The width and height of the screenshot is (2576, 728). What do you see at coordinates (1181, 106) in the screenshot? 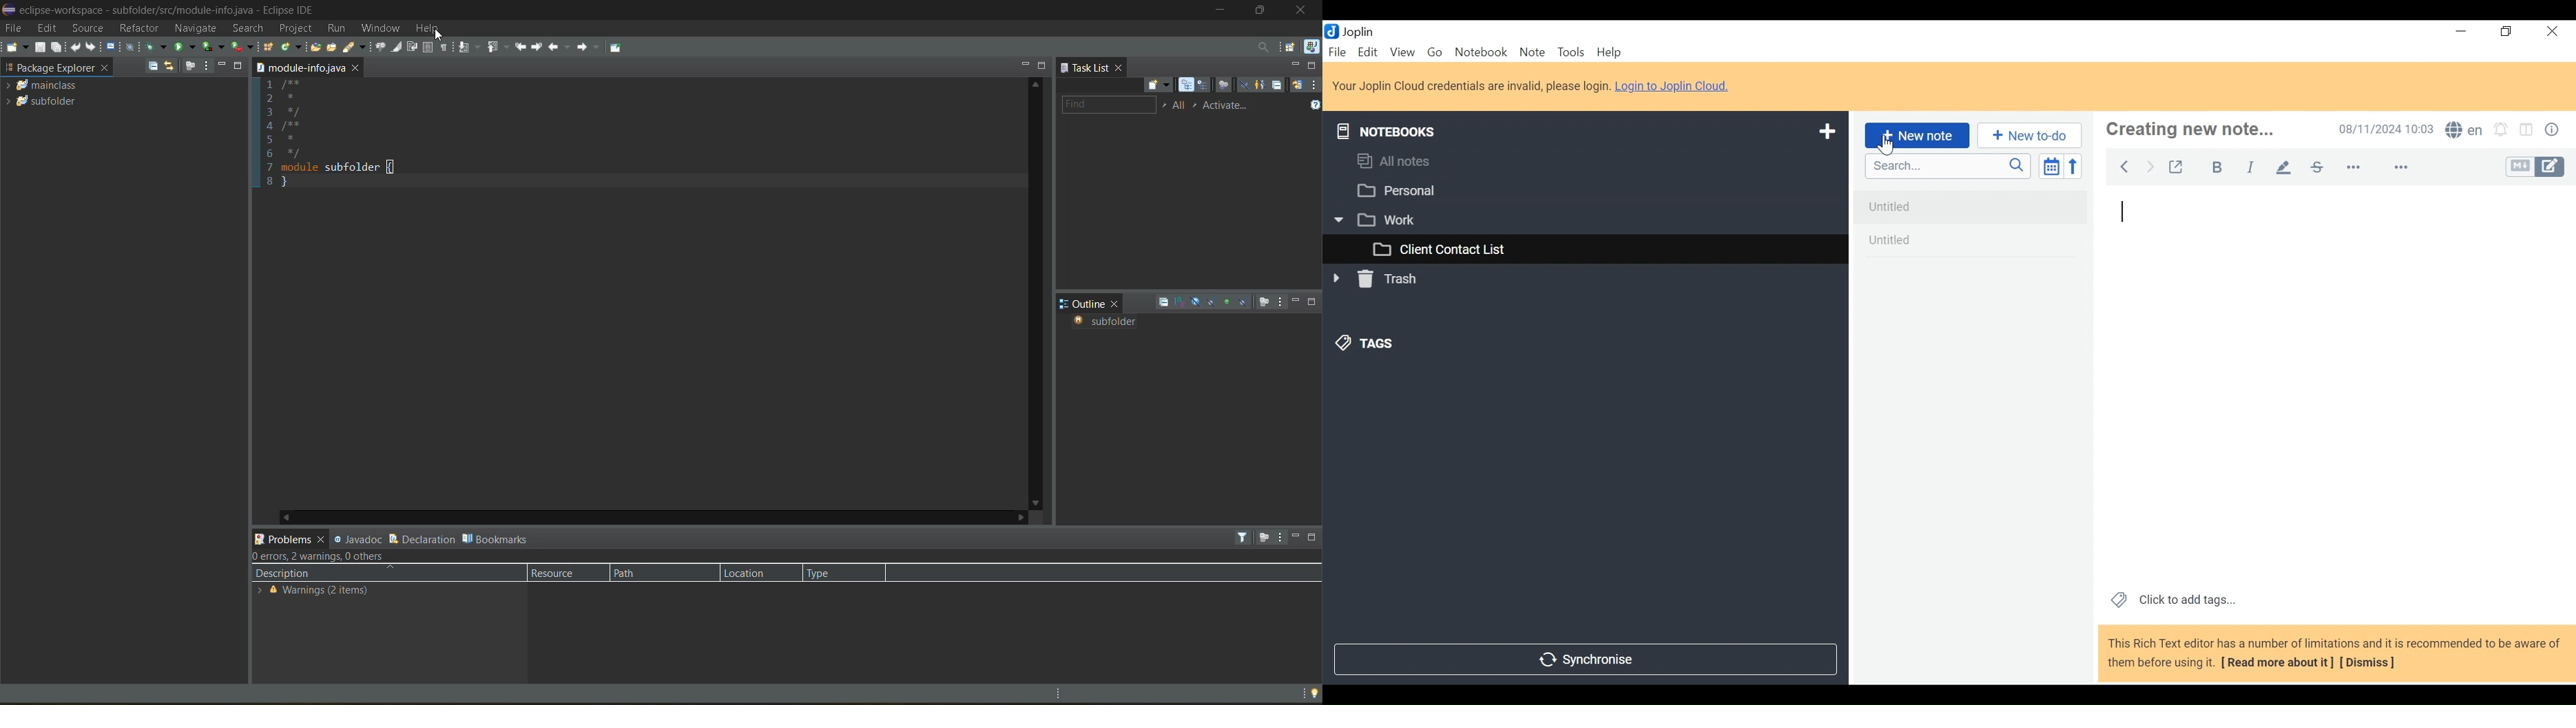
I see `edit task working sets` at bounding box center [1181, 106].